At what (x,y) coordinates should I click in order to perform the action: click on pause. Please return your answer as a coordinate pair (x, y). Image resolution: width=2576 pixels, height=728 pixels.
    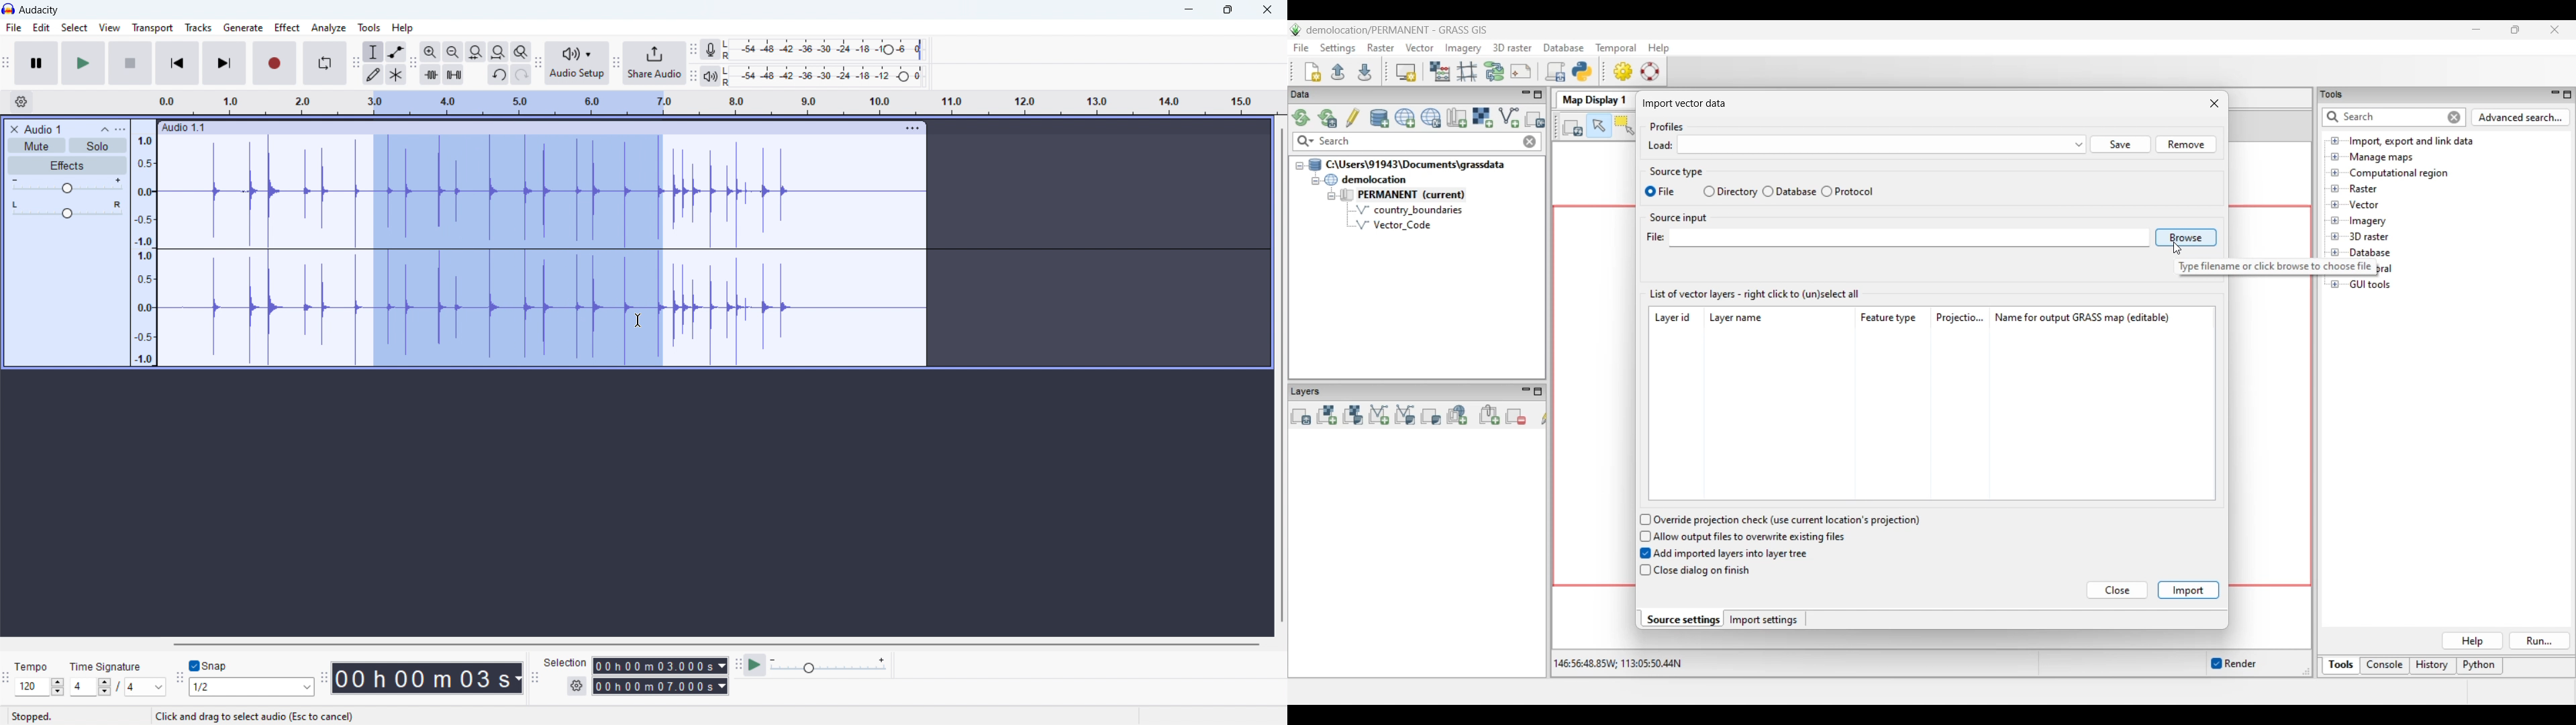
    Looking at the image, I should click on (36, 64).